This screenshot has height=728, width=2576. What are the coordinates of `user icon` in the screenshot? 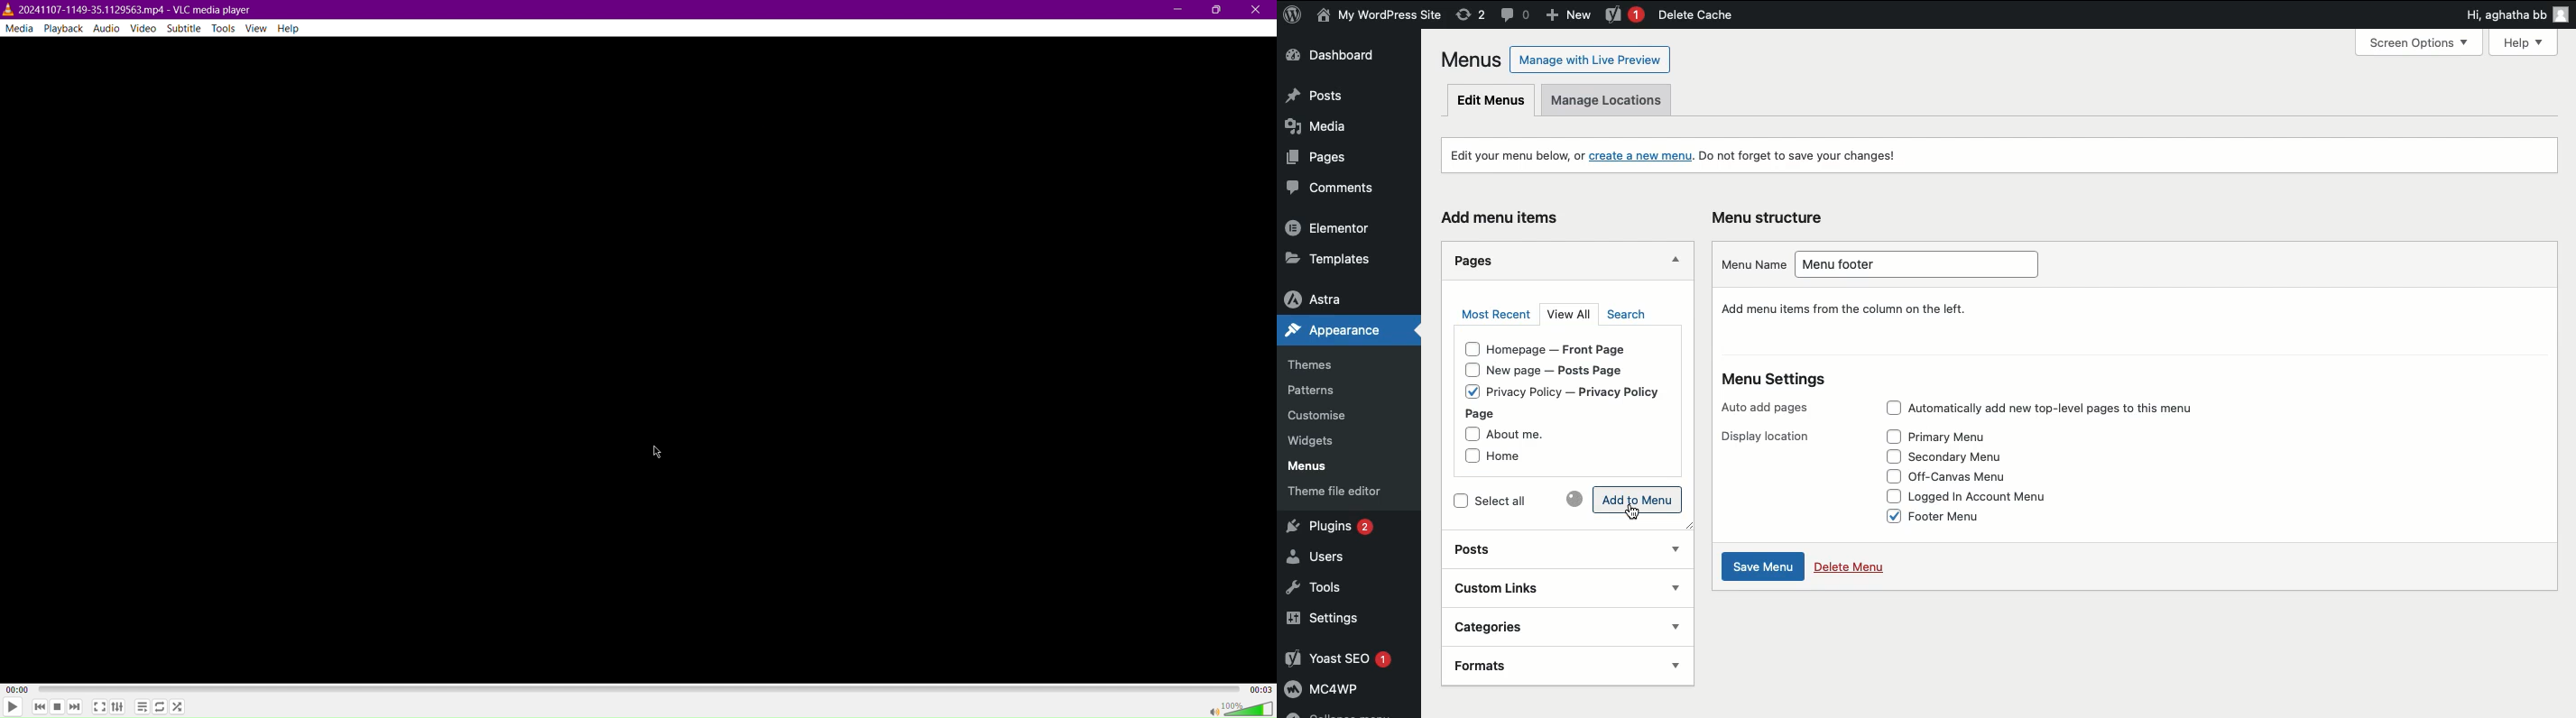 It's located at (2562, 16).